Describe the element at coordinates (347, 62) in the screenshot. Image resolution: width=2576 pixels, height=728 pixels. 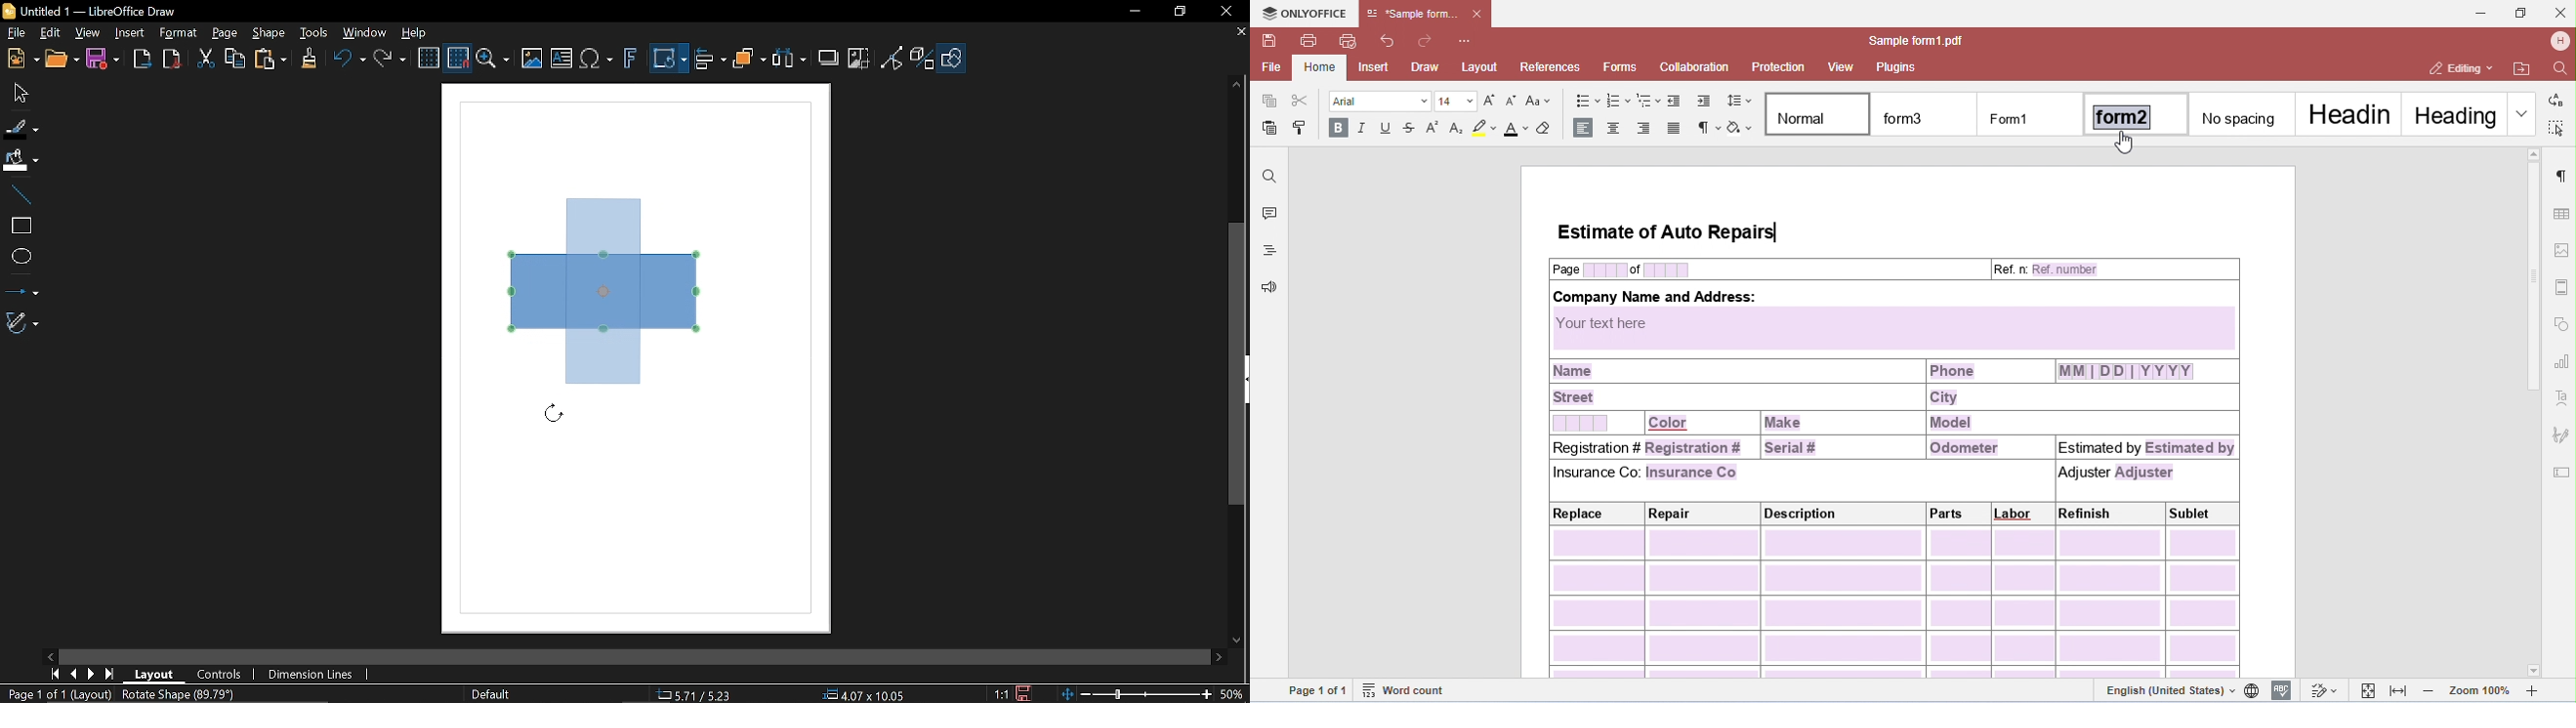
I see `Undo` at that location.